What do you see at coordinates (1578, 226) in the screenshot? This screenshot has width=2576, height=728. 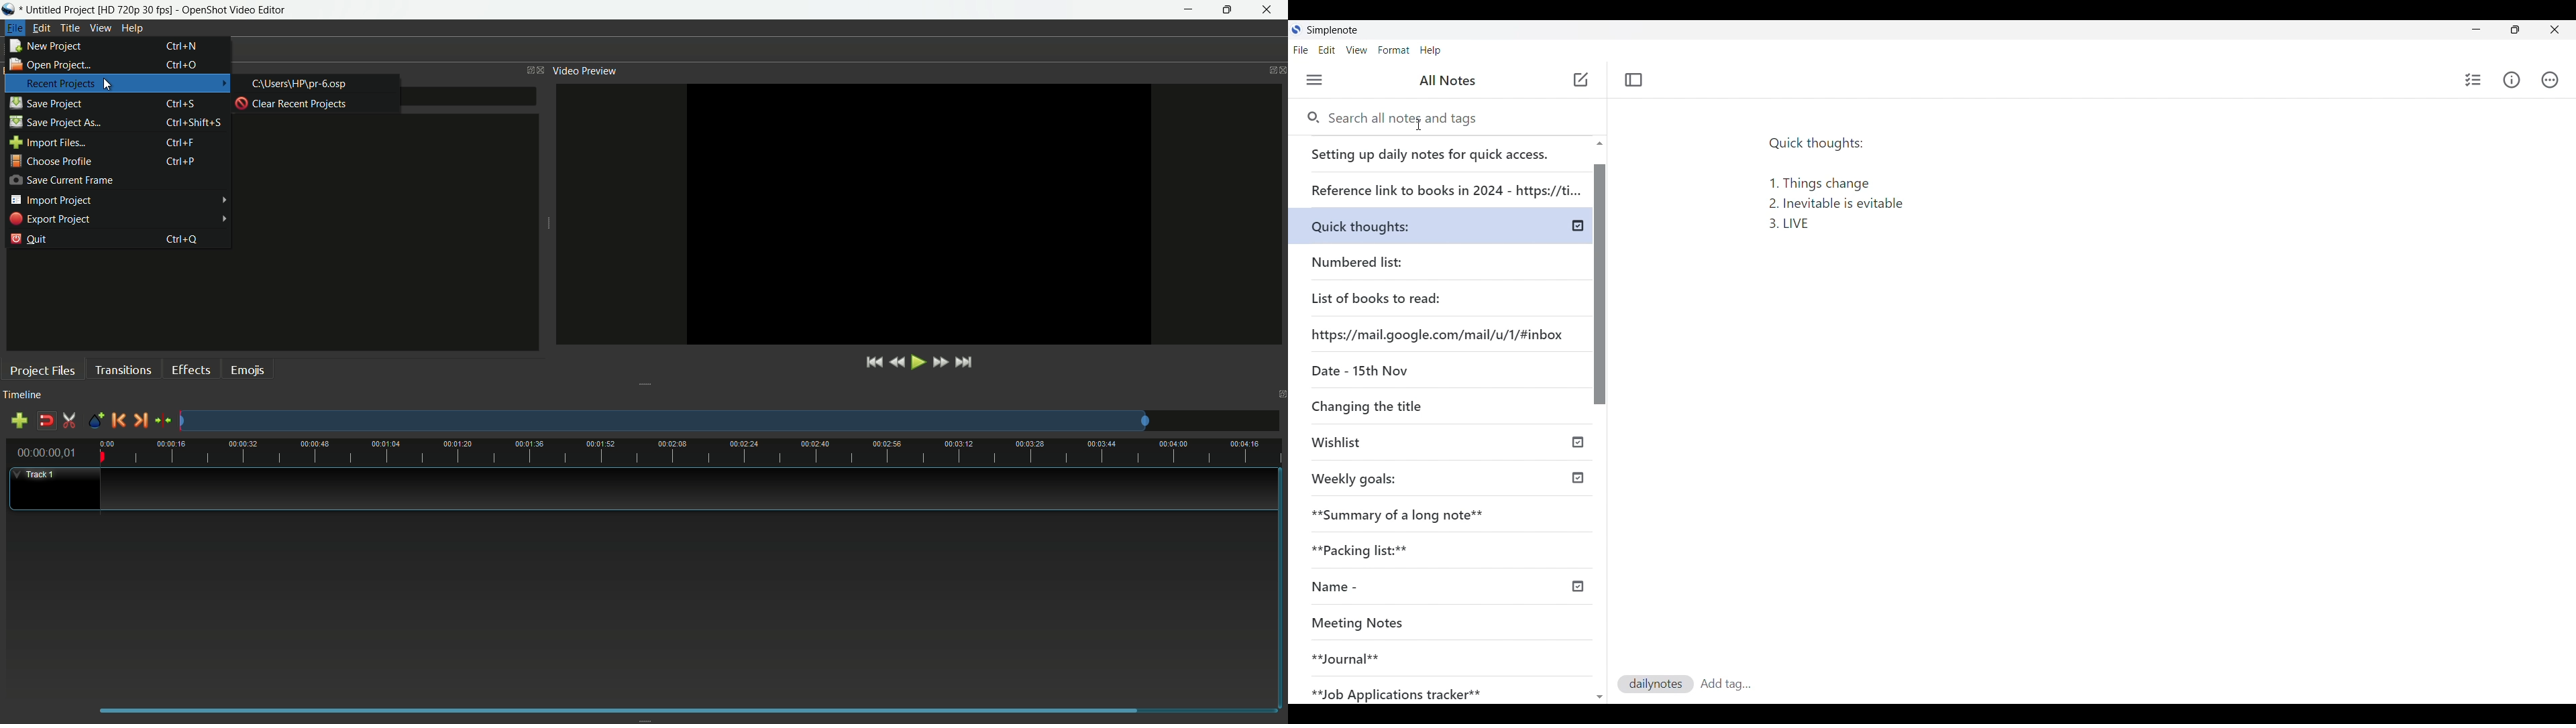 I see `published` at bounding box center [1578, 226].